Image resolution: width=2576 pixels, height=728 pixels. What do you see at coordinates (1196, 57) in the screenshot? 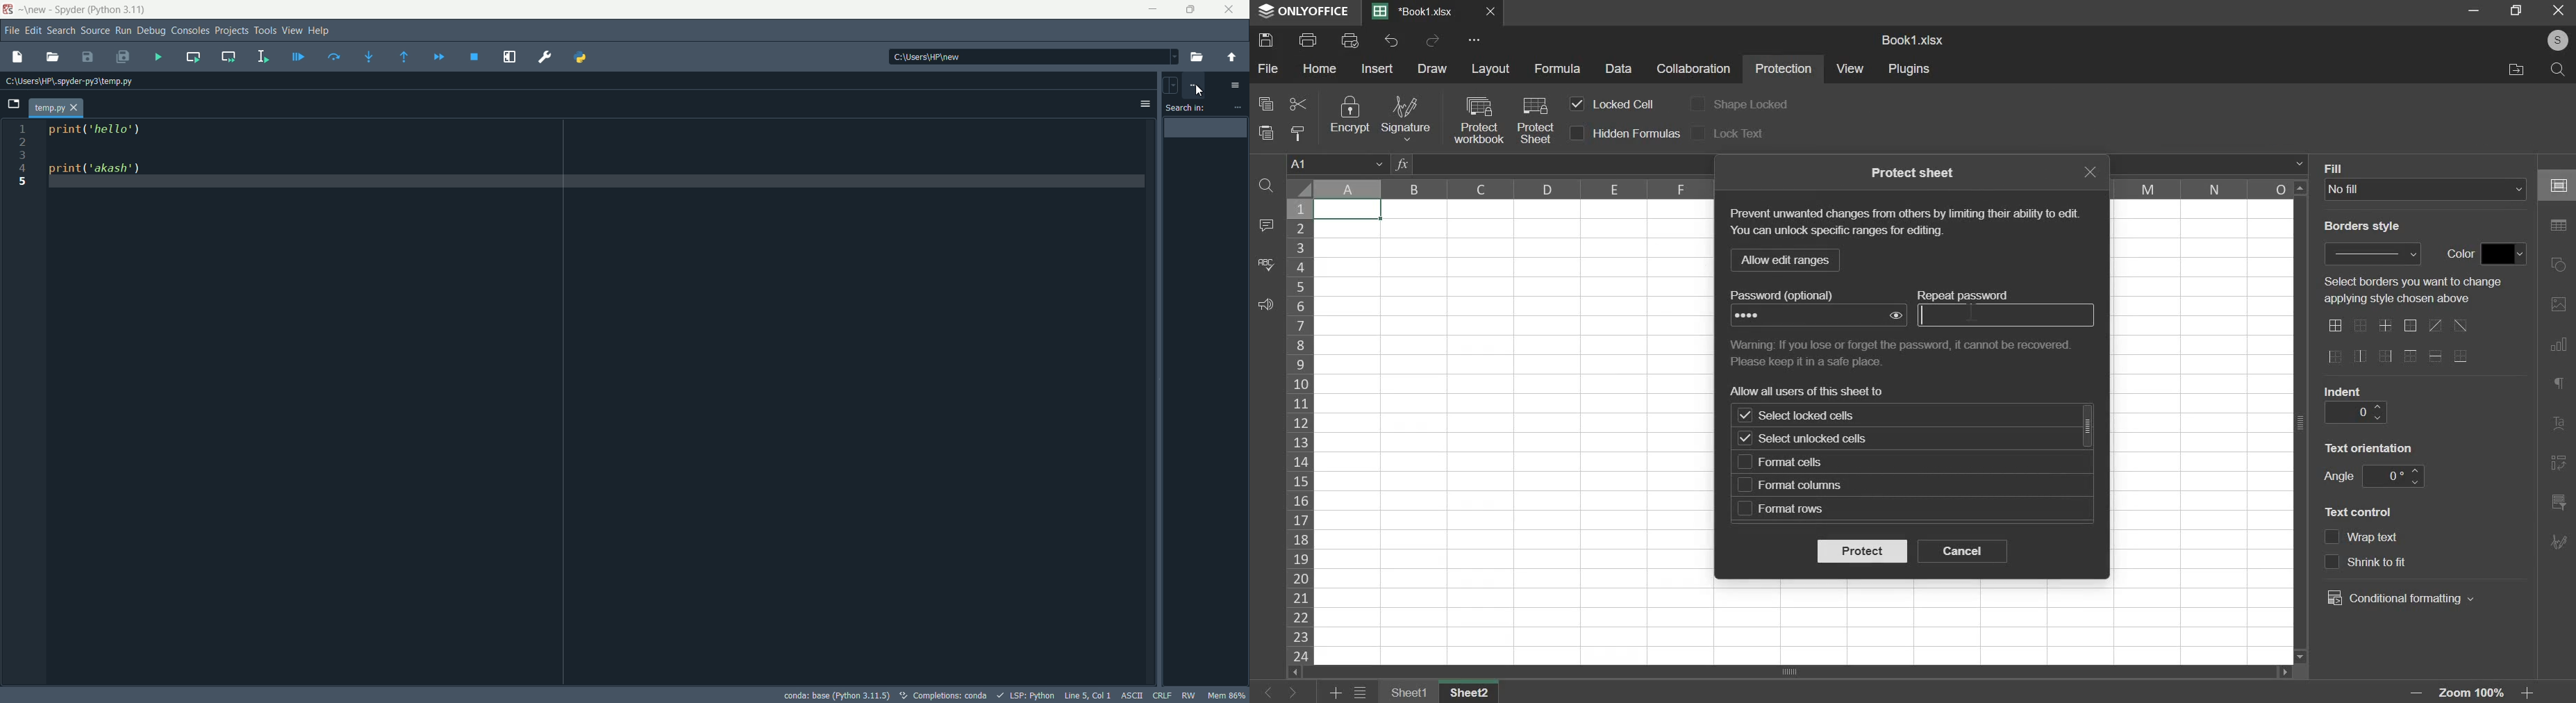
I see `browse directory` at bounding box center [1196, 57].